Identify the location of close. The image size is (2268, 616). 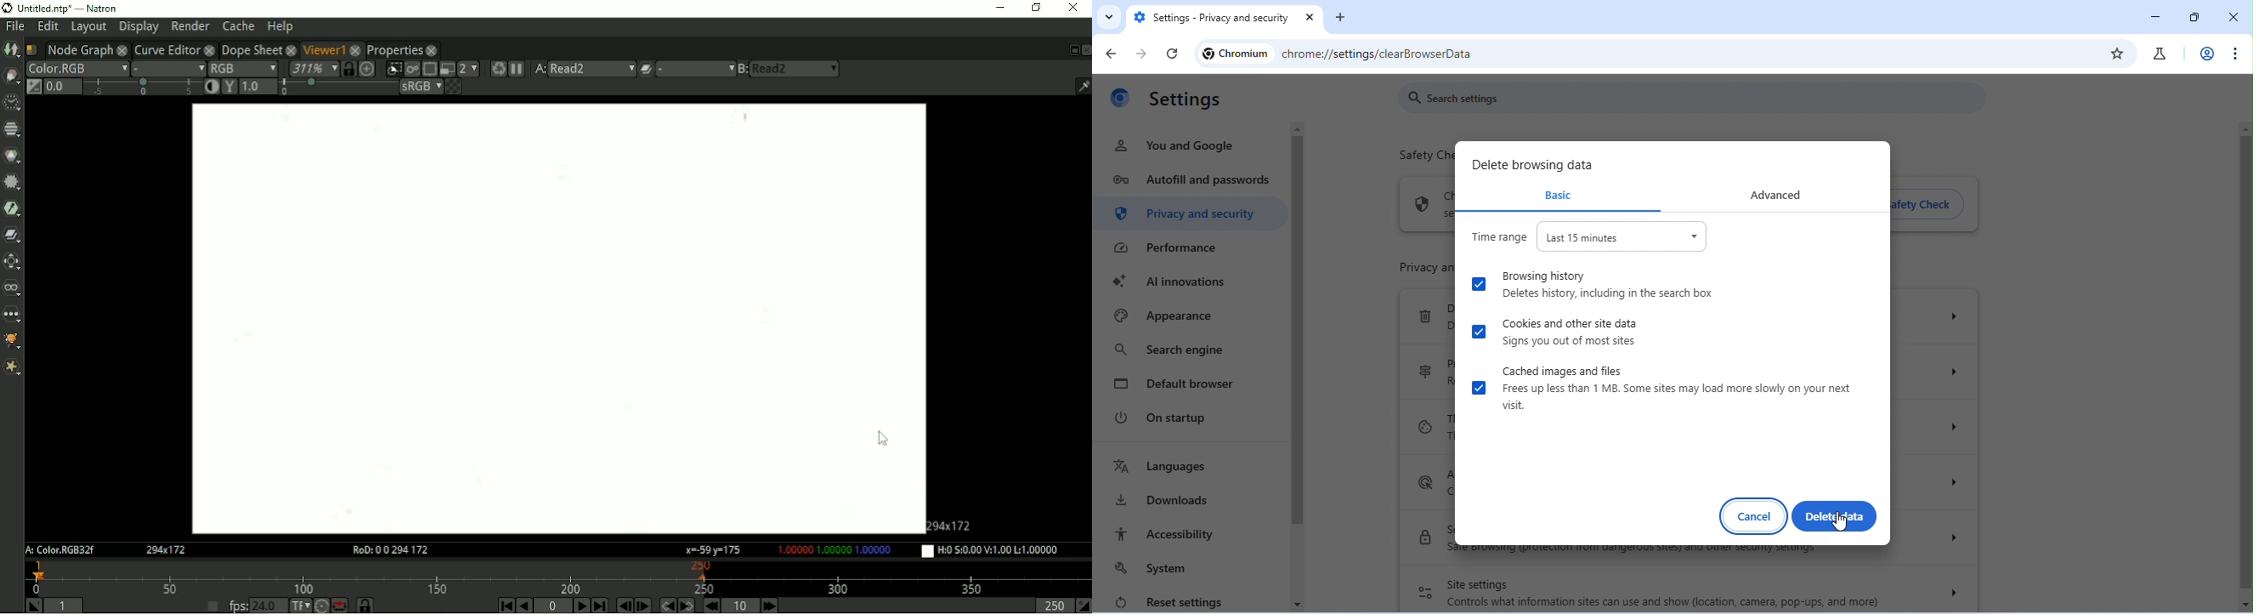
(1312, 19).